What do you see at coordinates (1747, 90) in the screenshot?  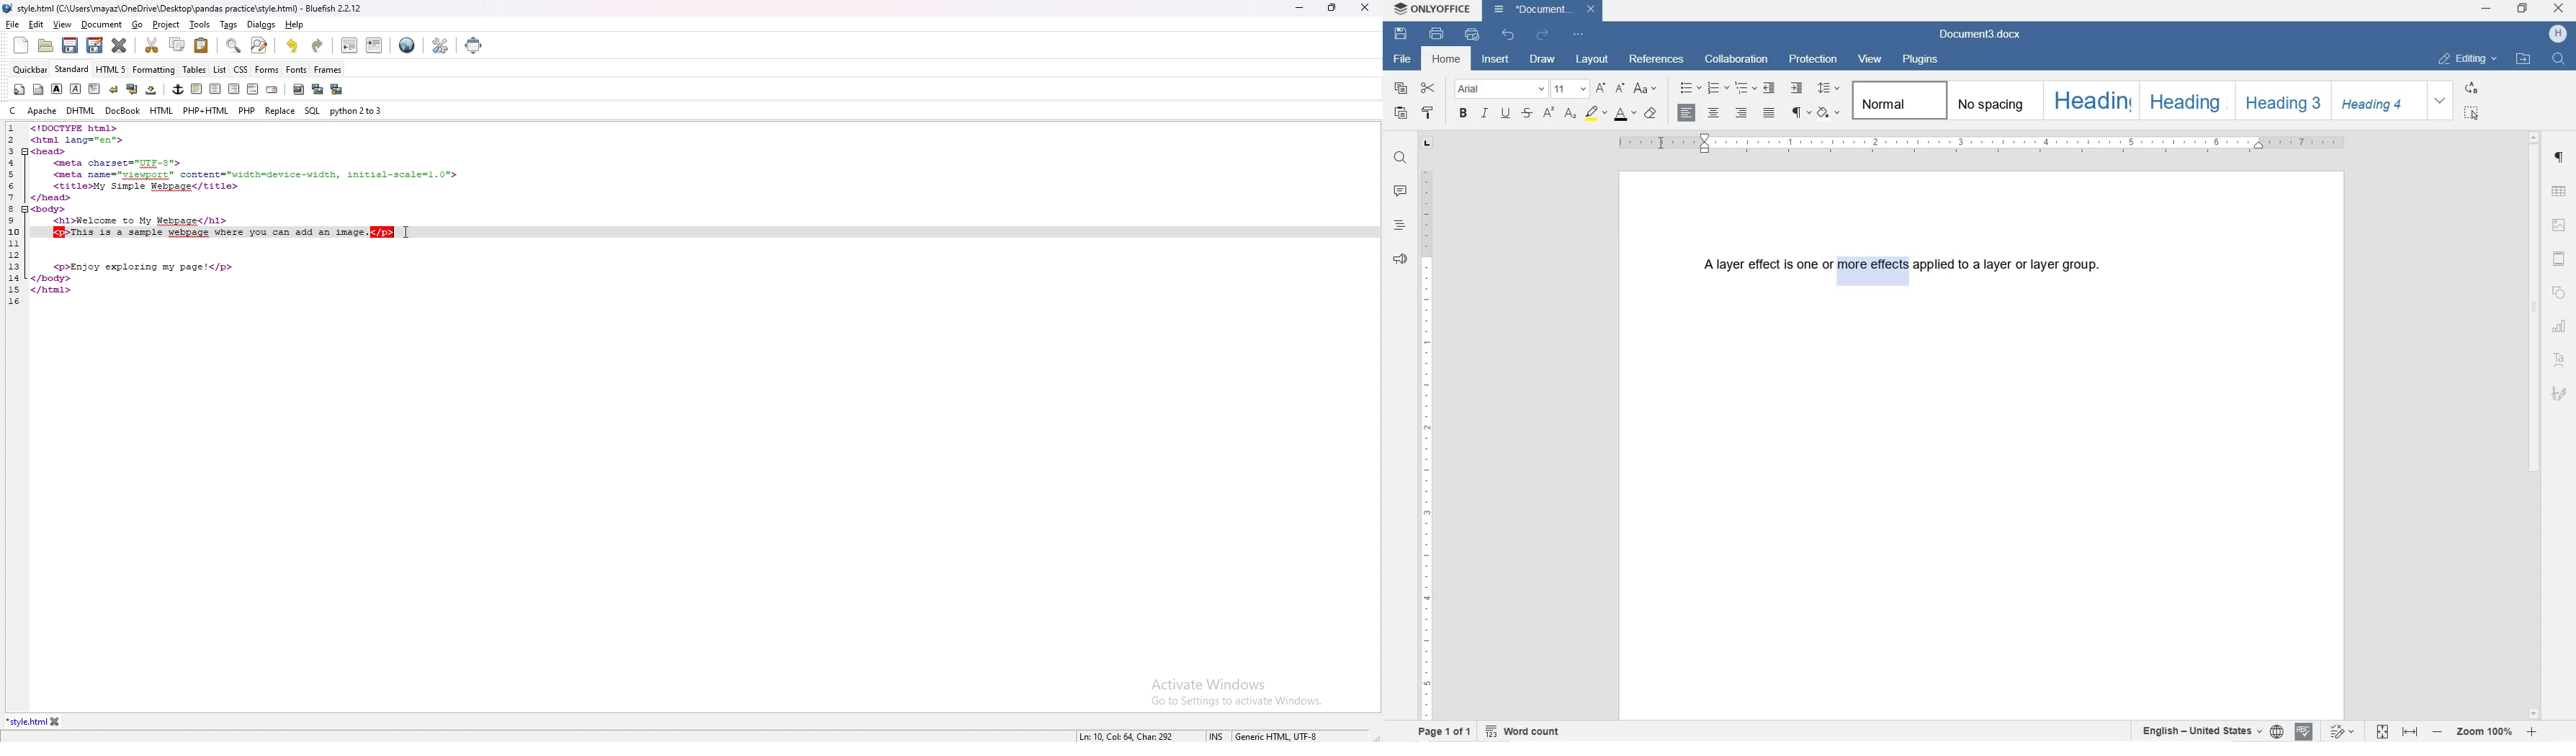 I see `MULTILEVEL LISTS` at bounding box center [1747, 90].